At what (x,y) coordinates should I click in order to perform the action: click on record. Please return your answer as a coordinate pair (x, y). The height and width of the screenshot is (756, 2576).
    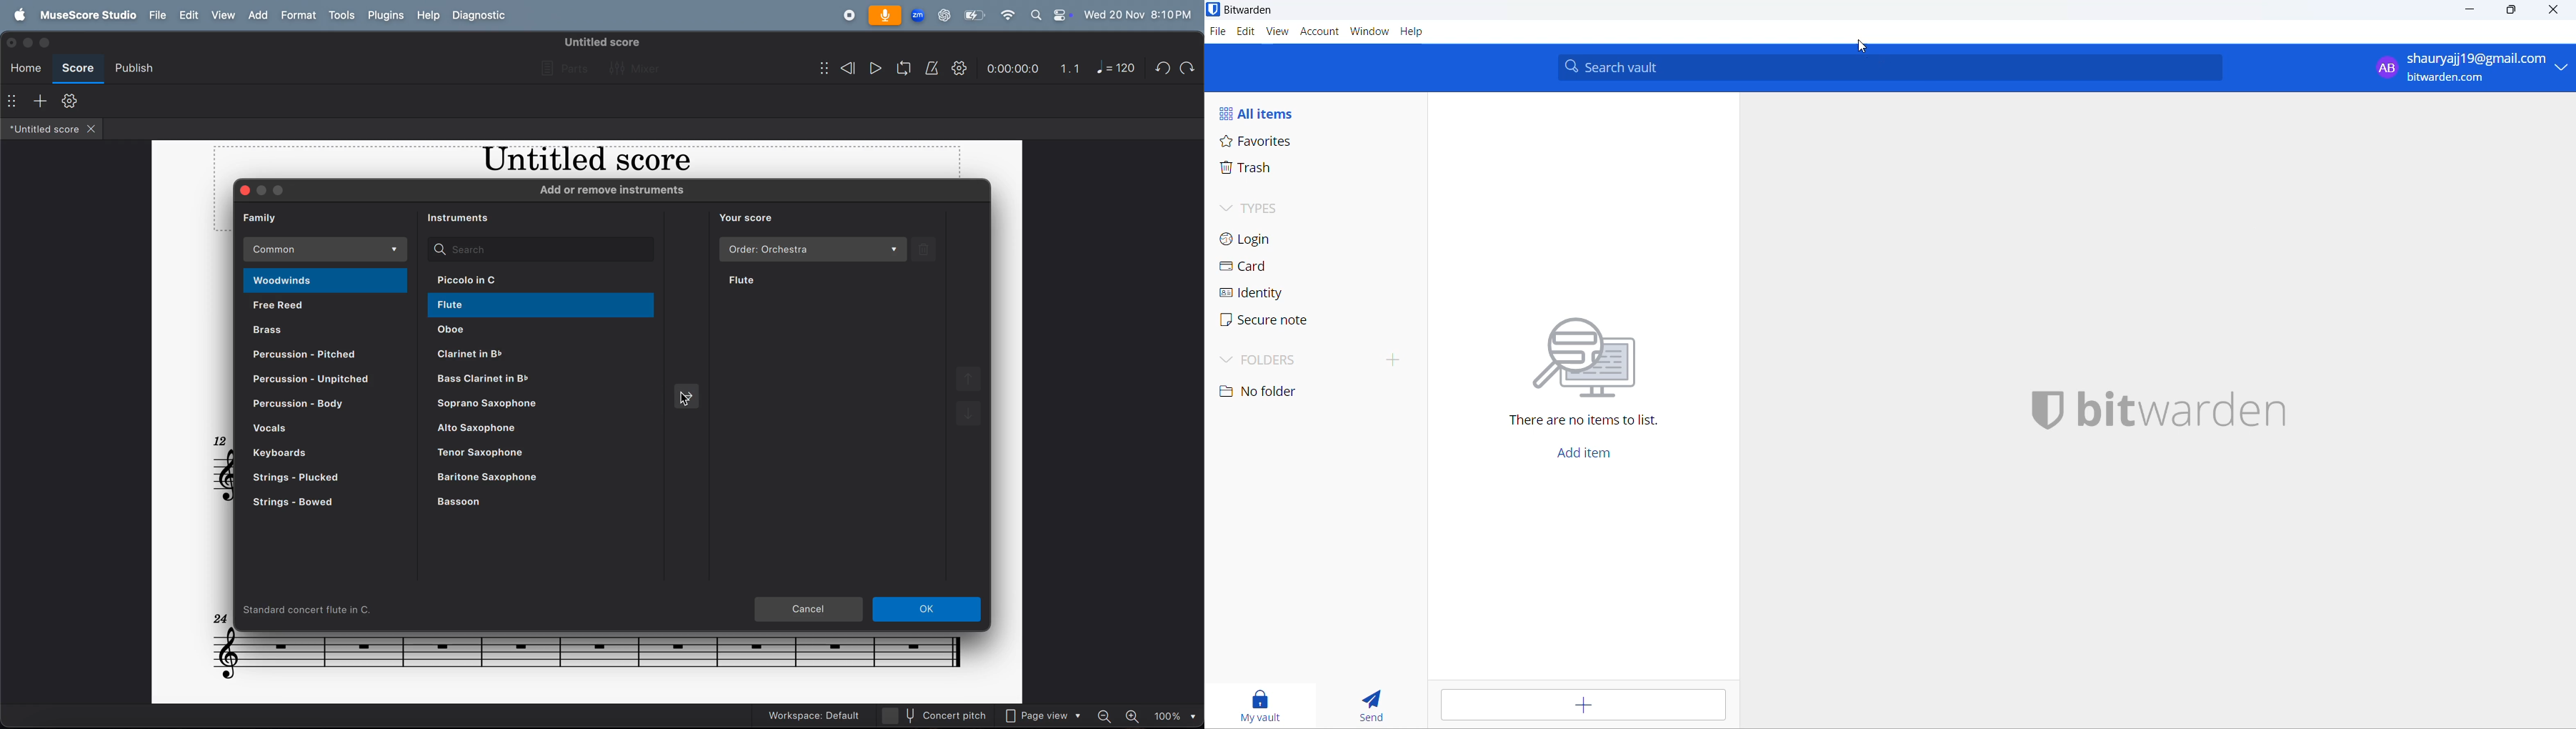
    Looking at the image, I should click on (845, 17).